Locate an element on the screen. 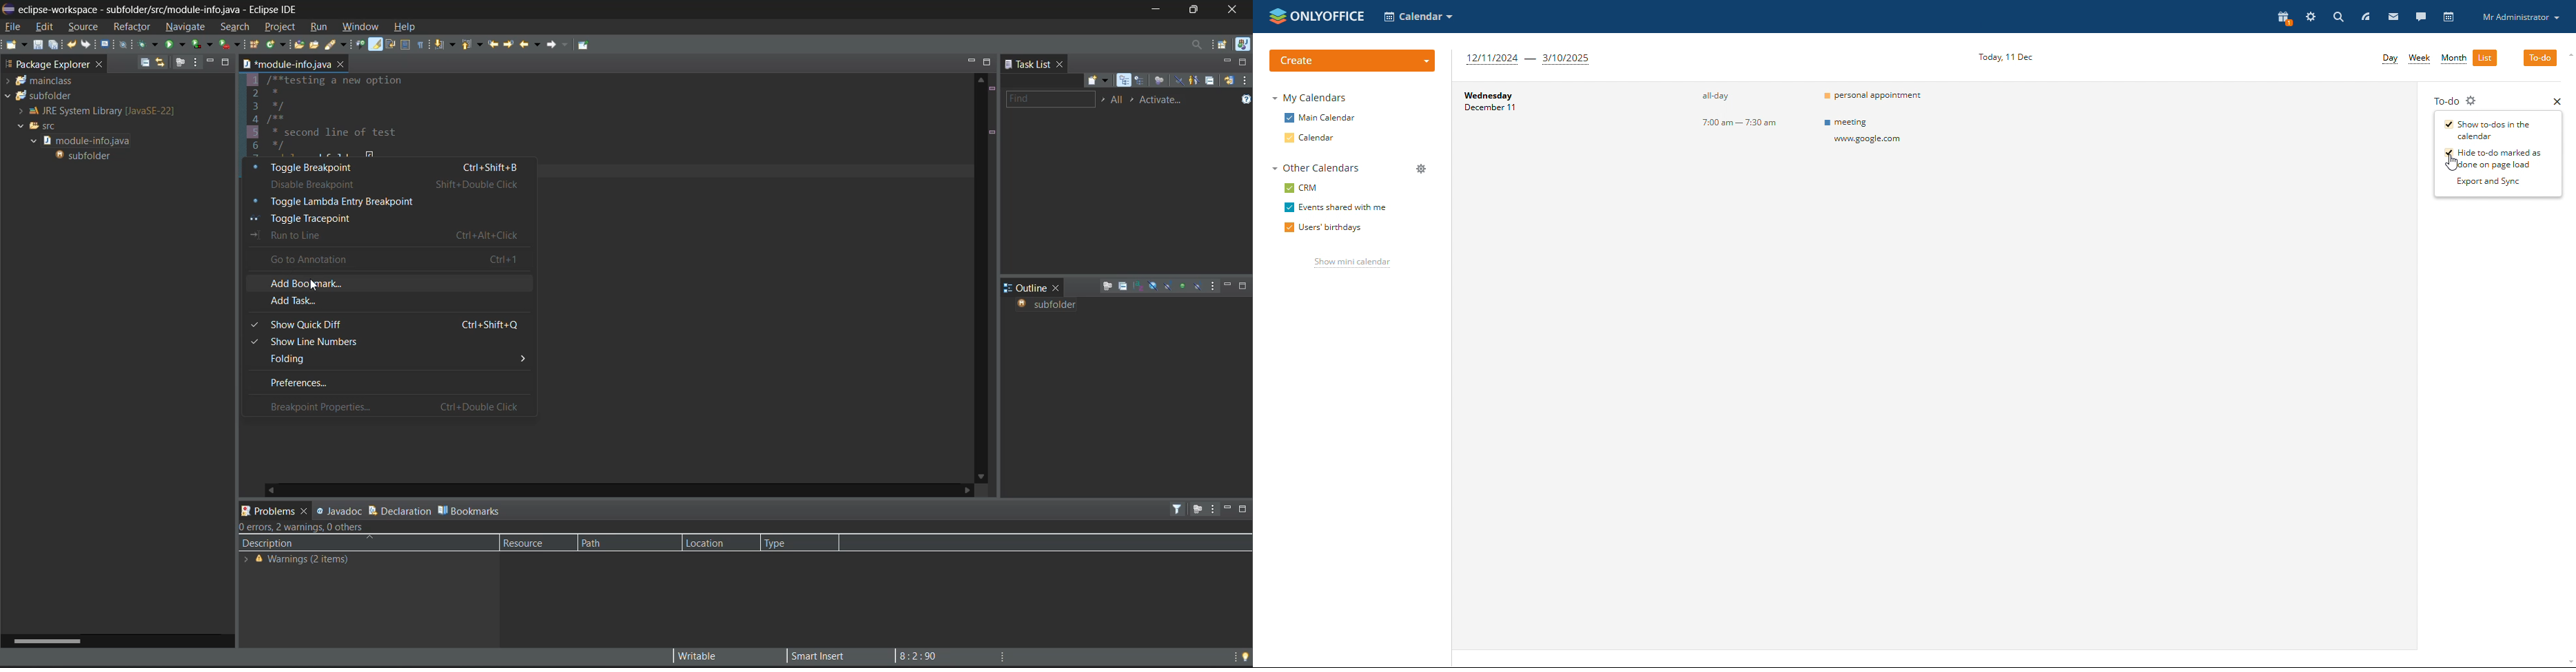 The height and width of the screenshot is (672, 2576). source is located at coordinates (84, 25).